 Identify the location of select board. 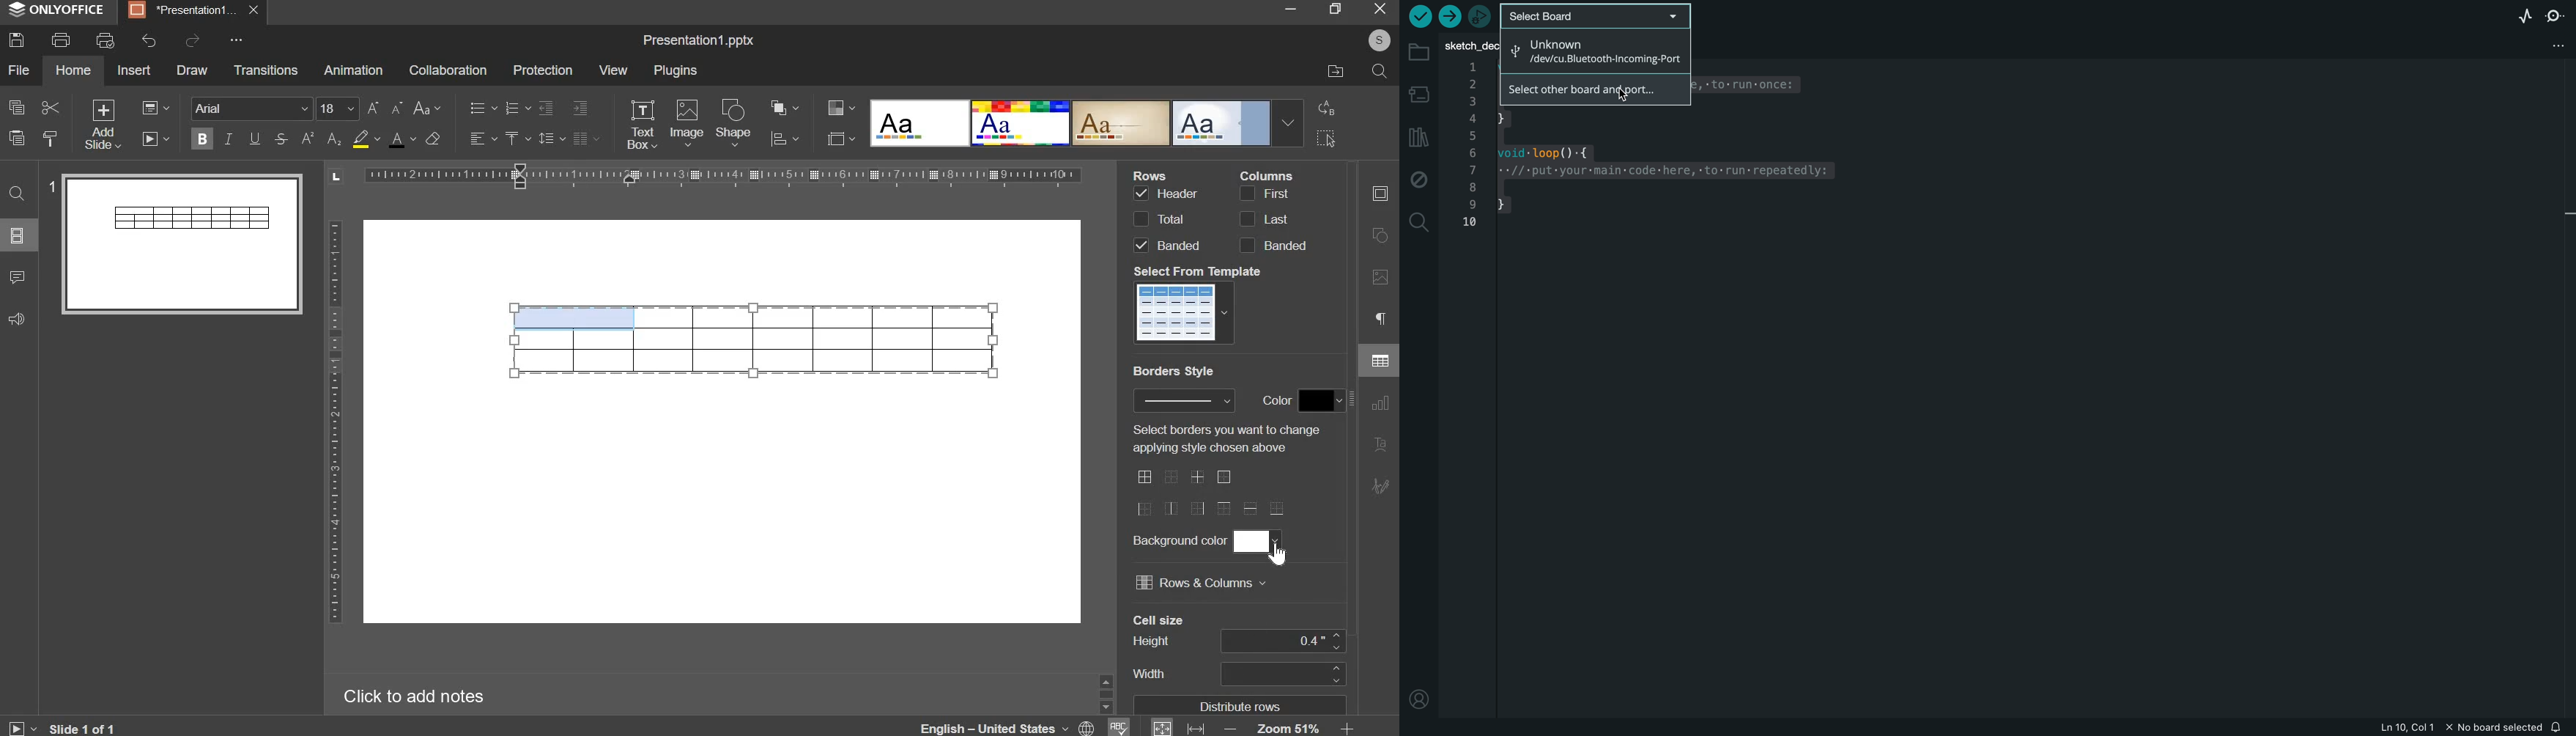
(1596, 16).